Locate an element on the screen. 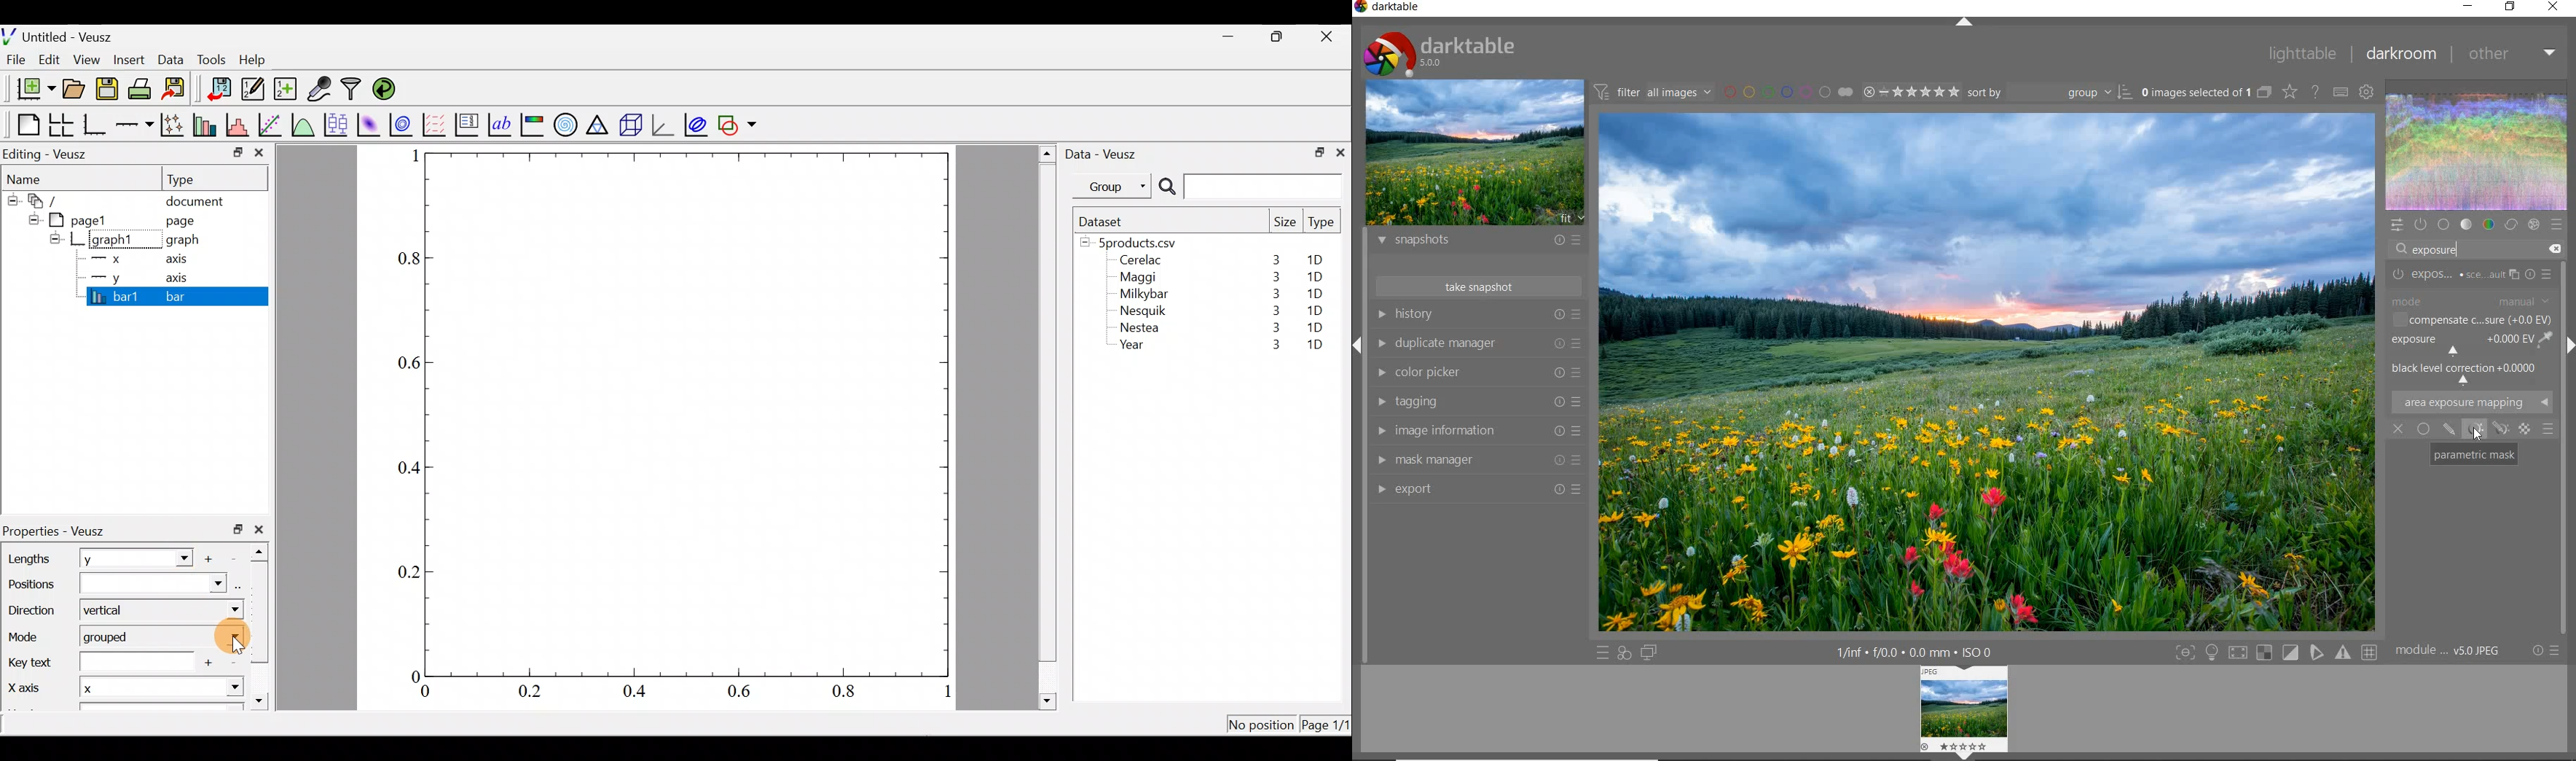 The width and height of the screenshot is (2576, 784). quick access for applying any of your styles is located at coordinates (1623, 654).